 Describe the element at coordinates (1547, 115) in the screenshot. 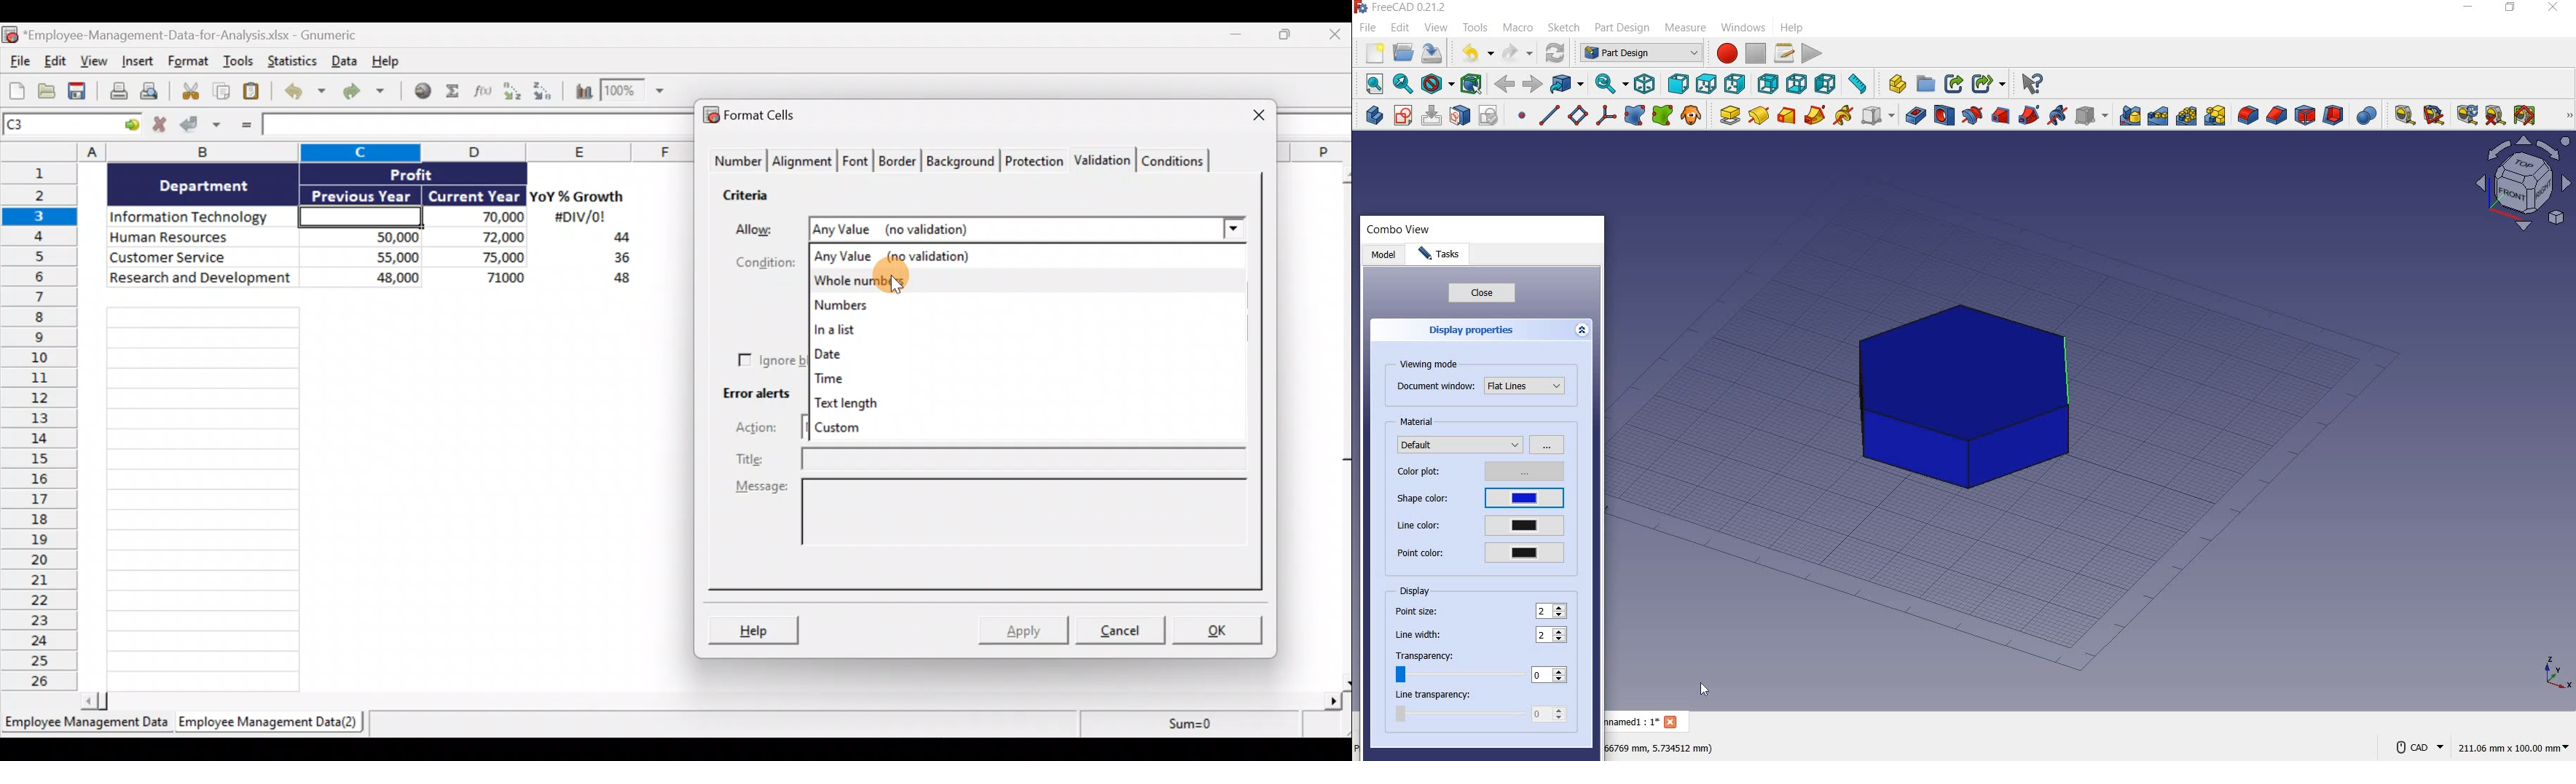

I see `create a datum line` at that location.